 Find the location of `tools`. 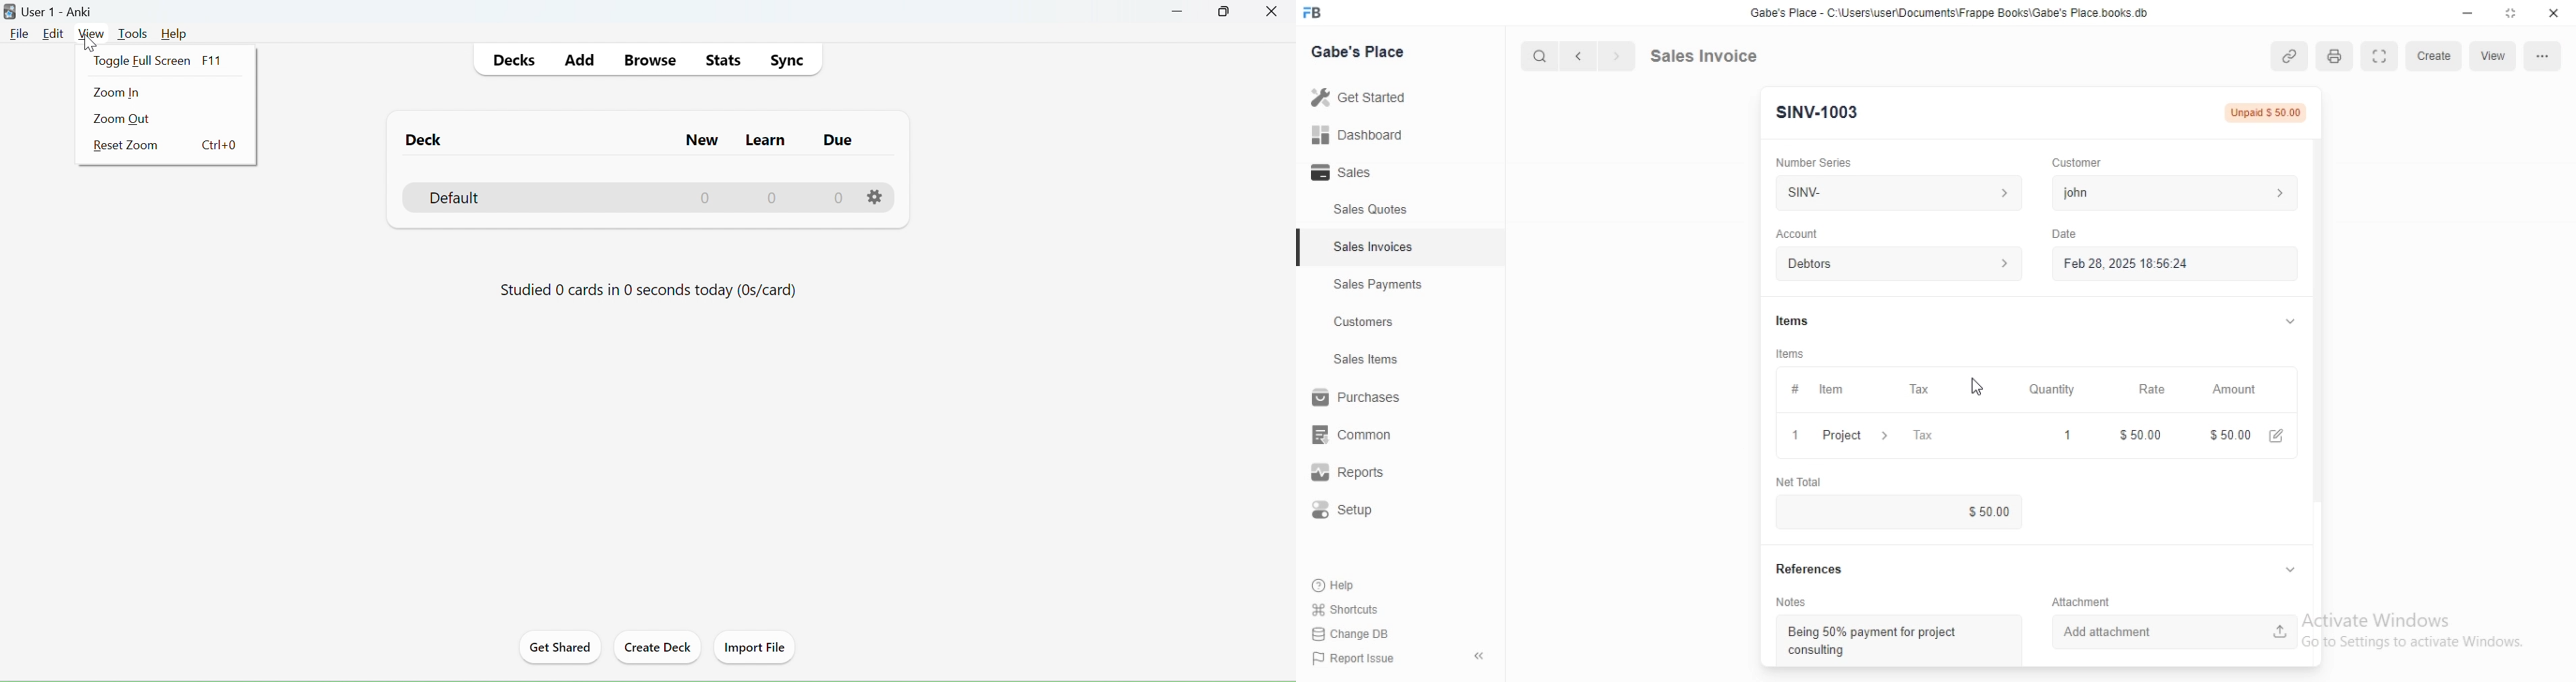

tools is located at coordinates (133, 34).